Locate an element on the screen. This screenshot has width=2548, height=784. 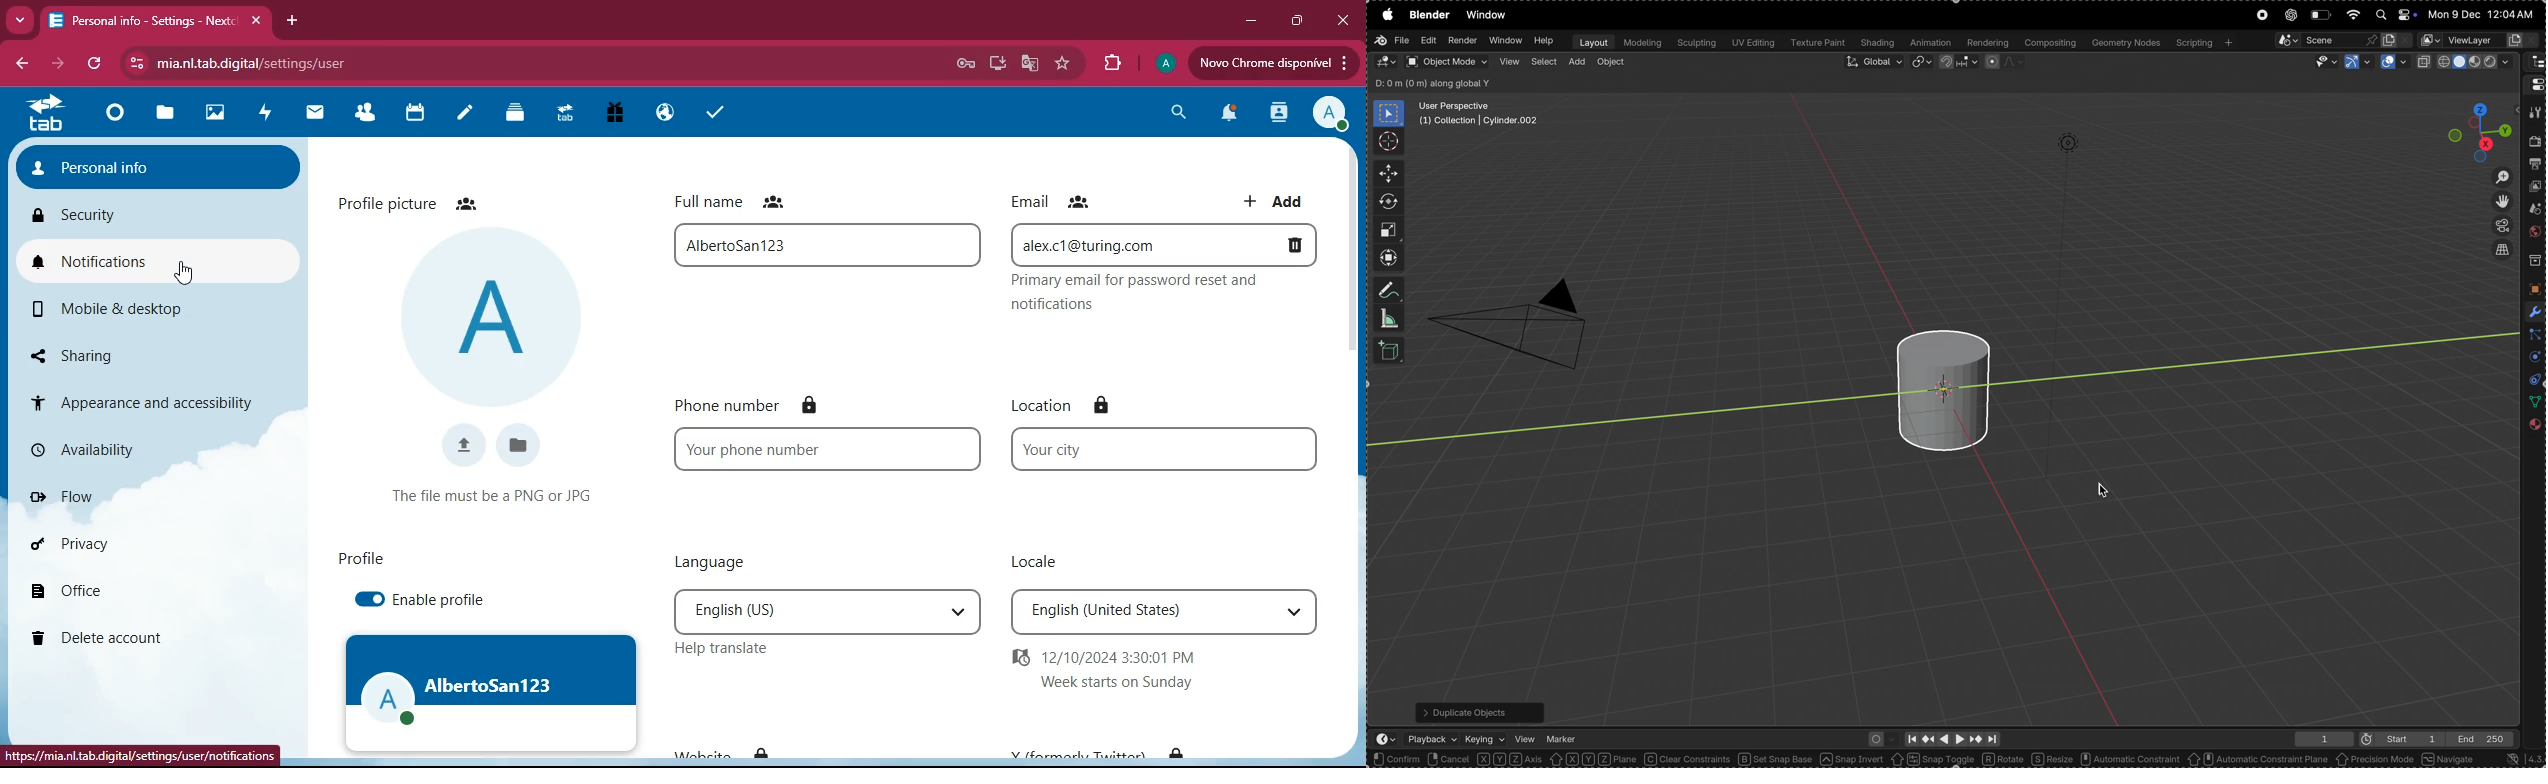
enable  is located at coordinates (447, 600).